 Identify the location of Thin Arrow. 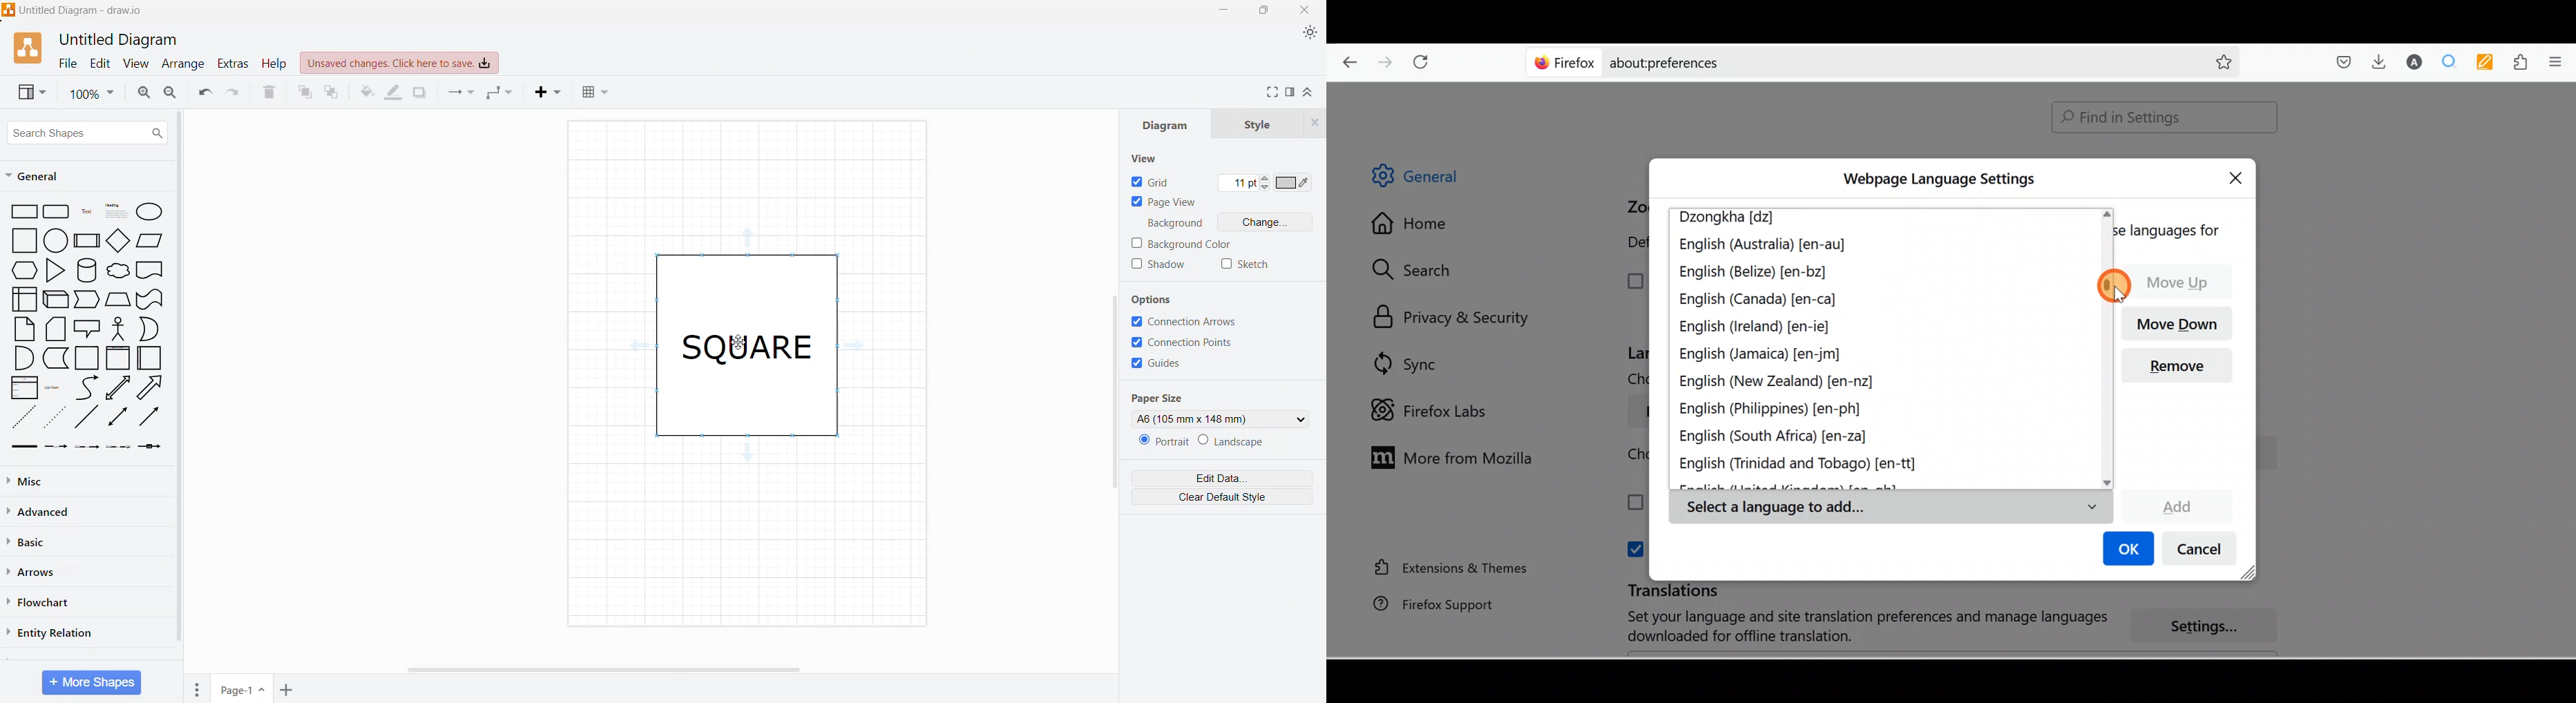
(86, 447).